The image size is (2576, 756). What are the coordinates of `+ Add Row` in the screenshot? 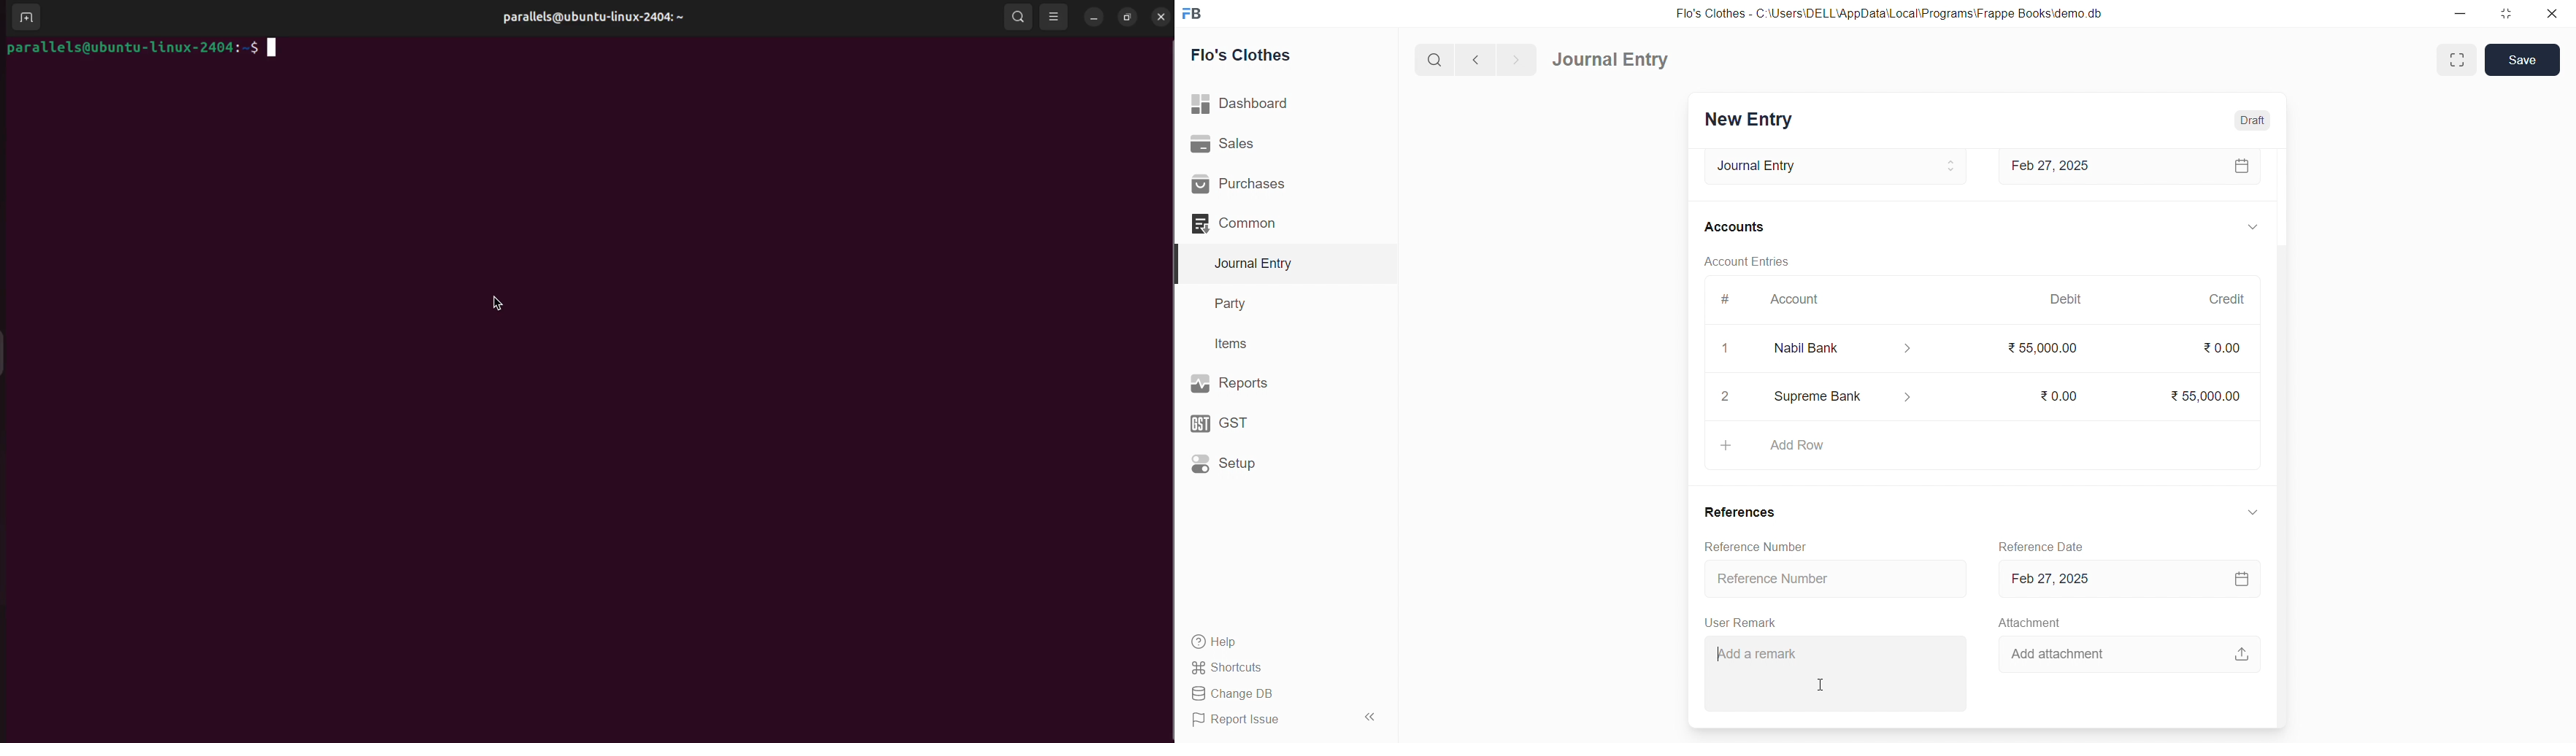 It's located at (1980, 445).